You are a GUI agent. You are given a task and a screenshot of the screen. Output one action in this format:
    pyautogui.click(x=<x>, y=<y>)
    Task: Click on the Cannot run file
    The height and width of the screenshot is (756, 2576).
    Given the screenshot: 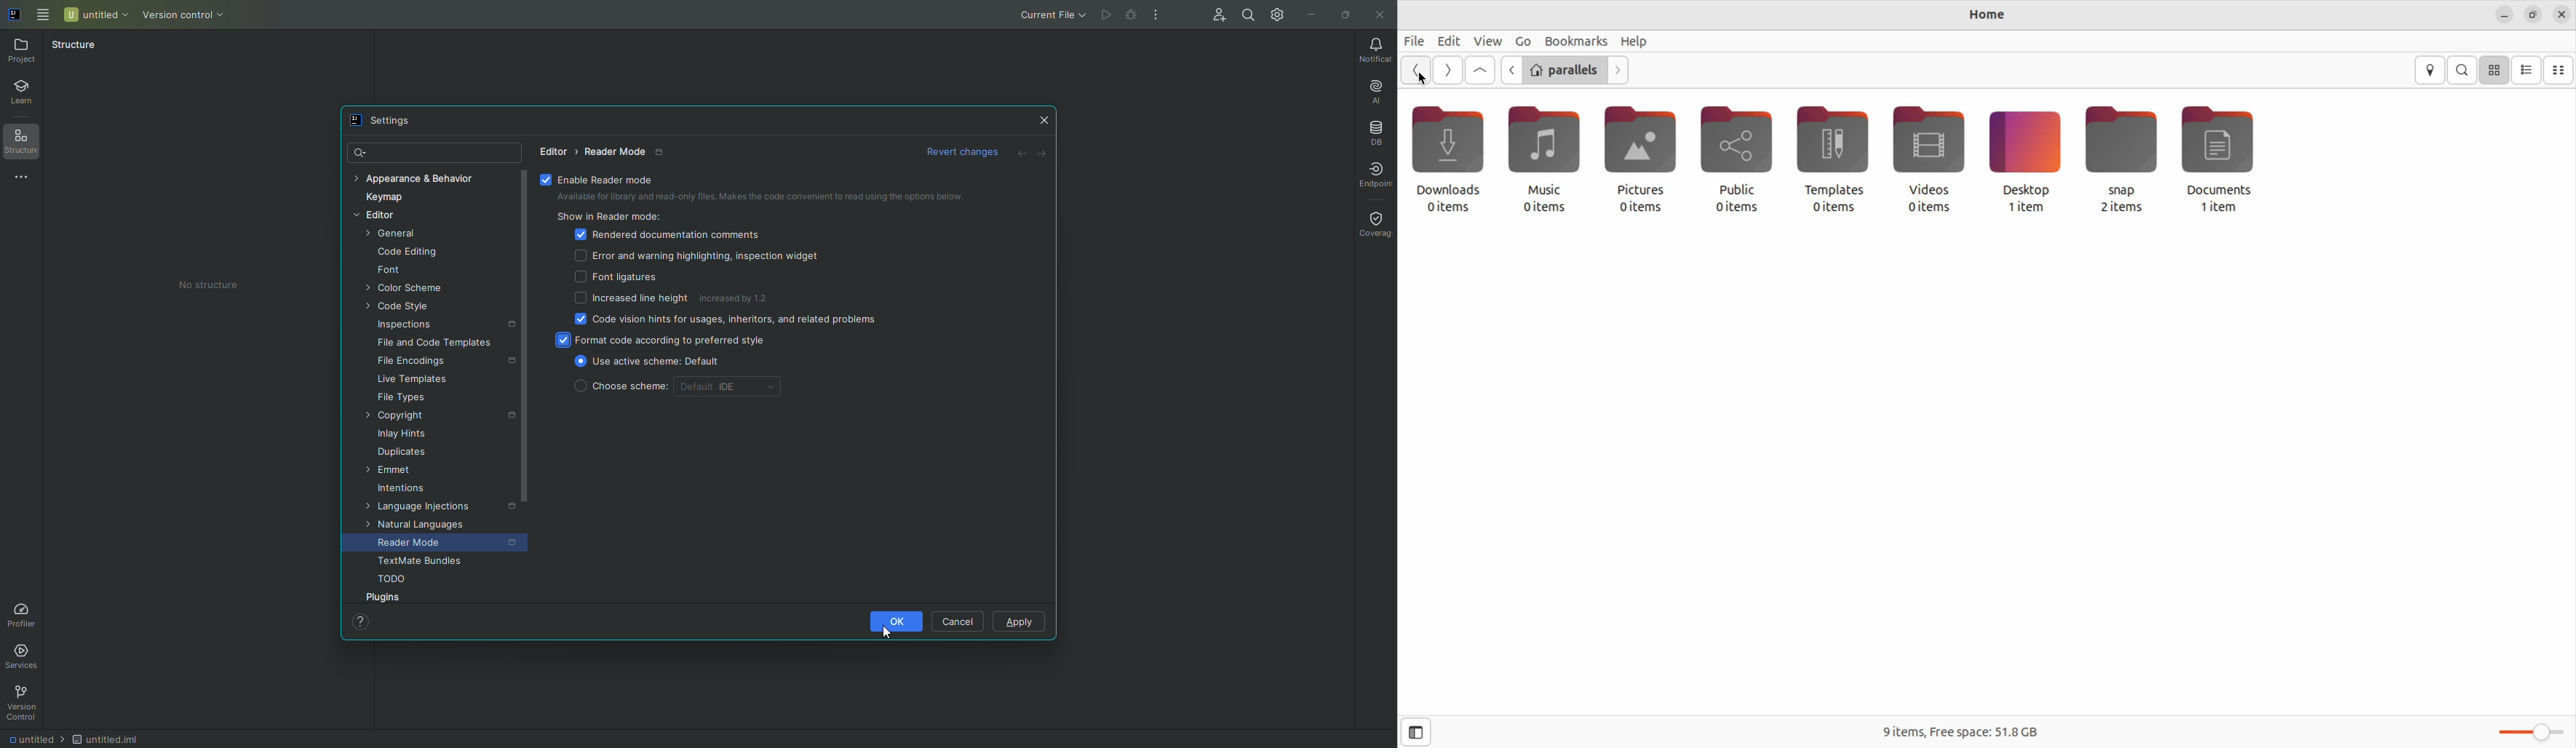 What is the action you would take?
    pyautogui.click(x=1105, y=15)
    